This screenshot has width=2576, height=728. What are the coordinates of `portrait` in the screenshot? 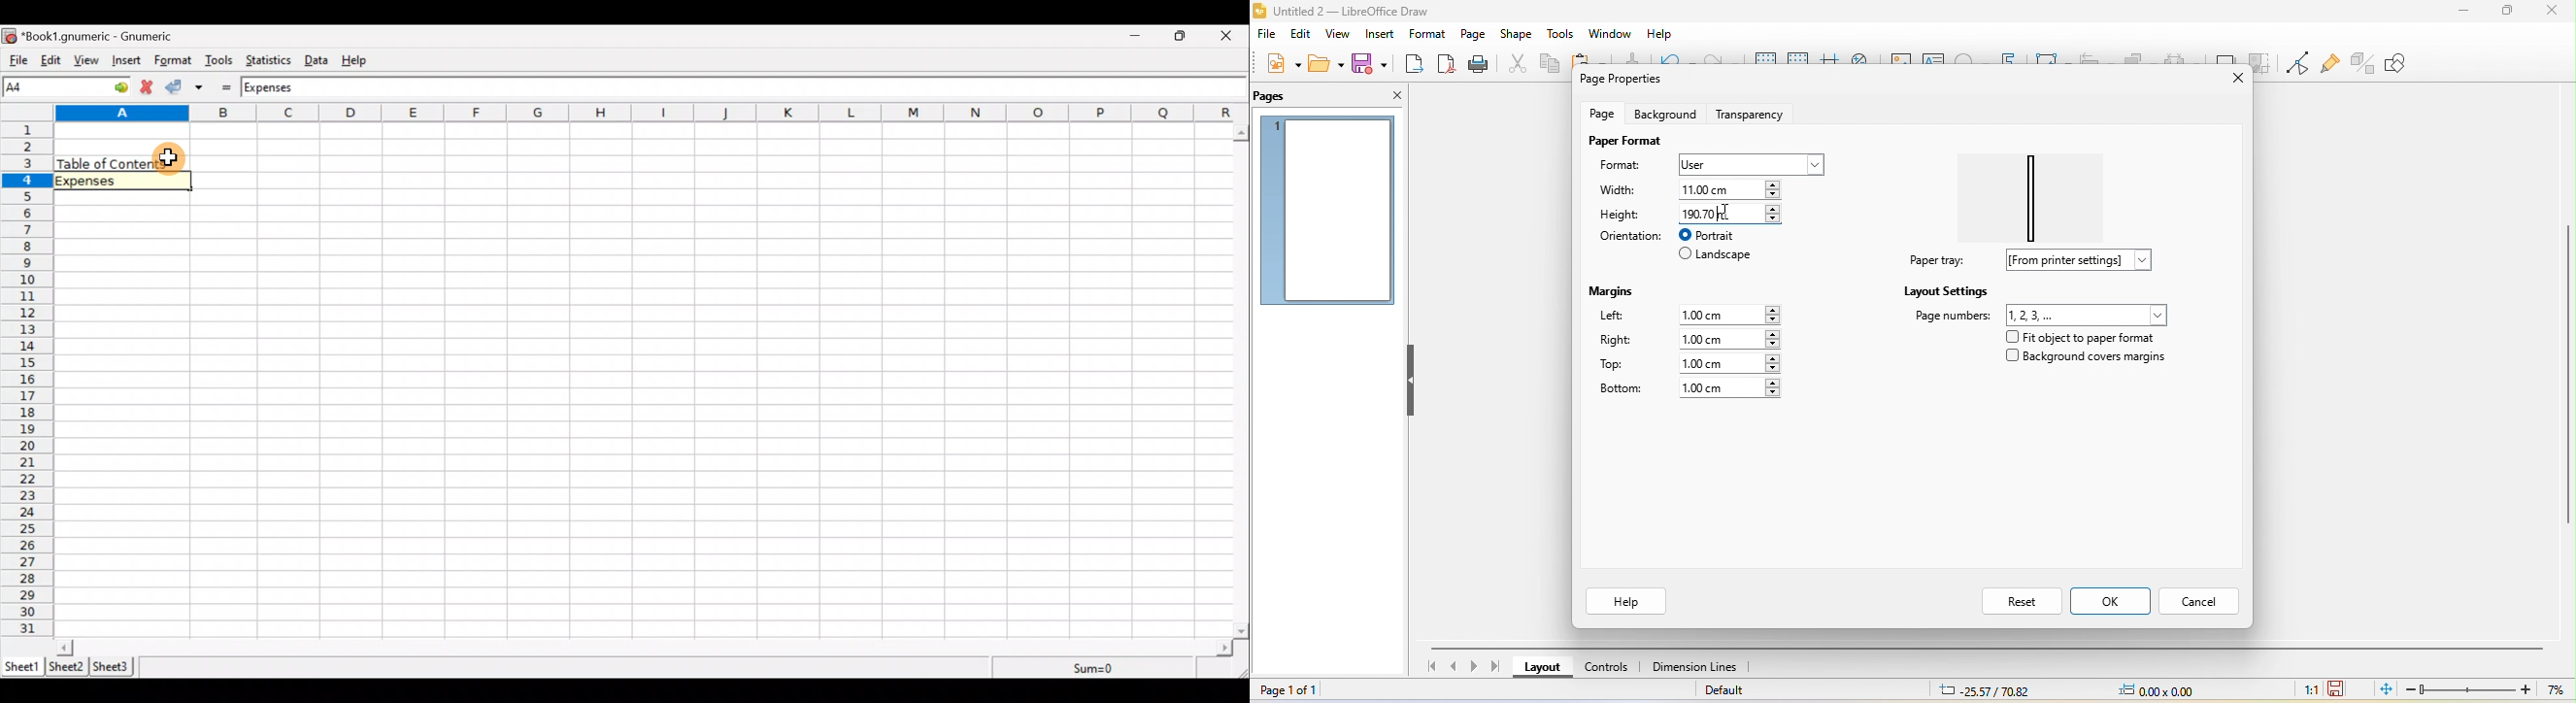 It's located at (1719, 235).